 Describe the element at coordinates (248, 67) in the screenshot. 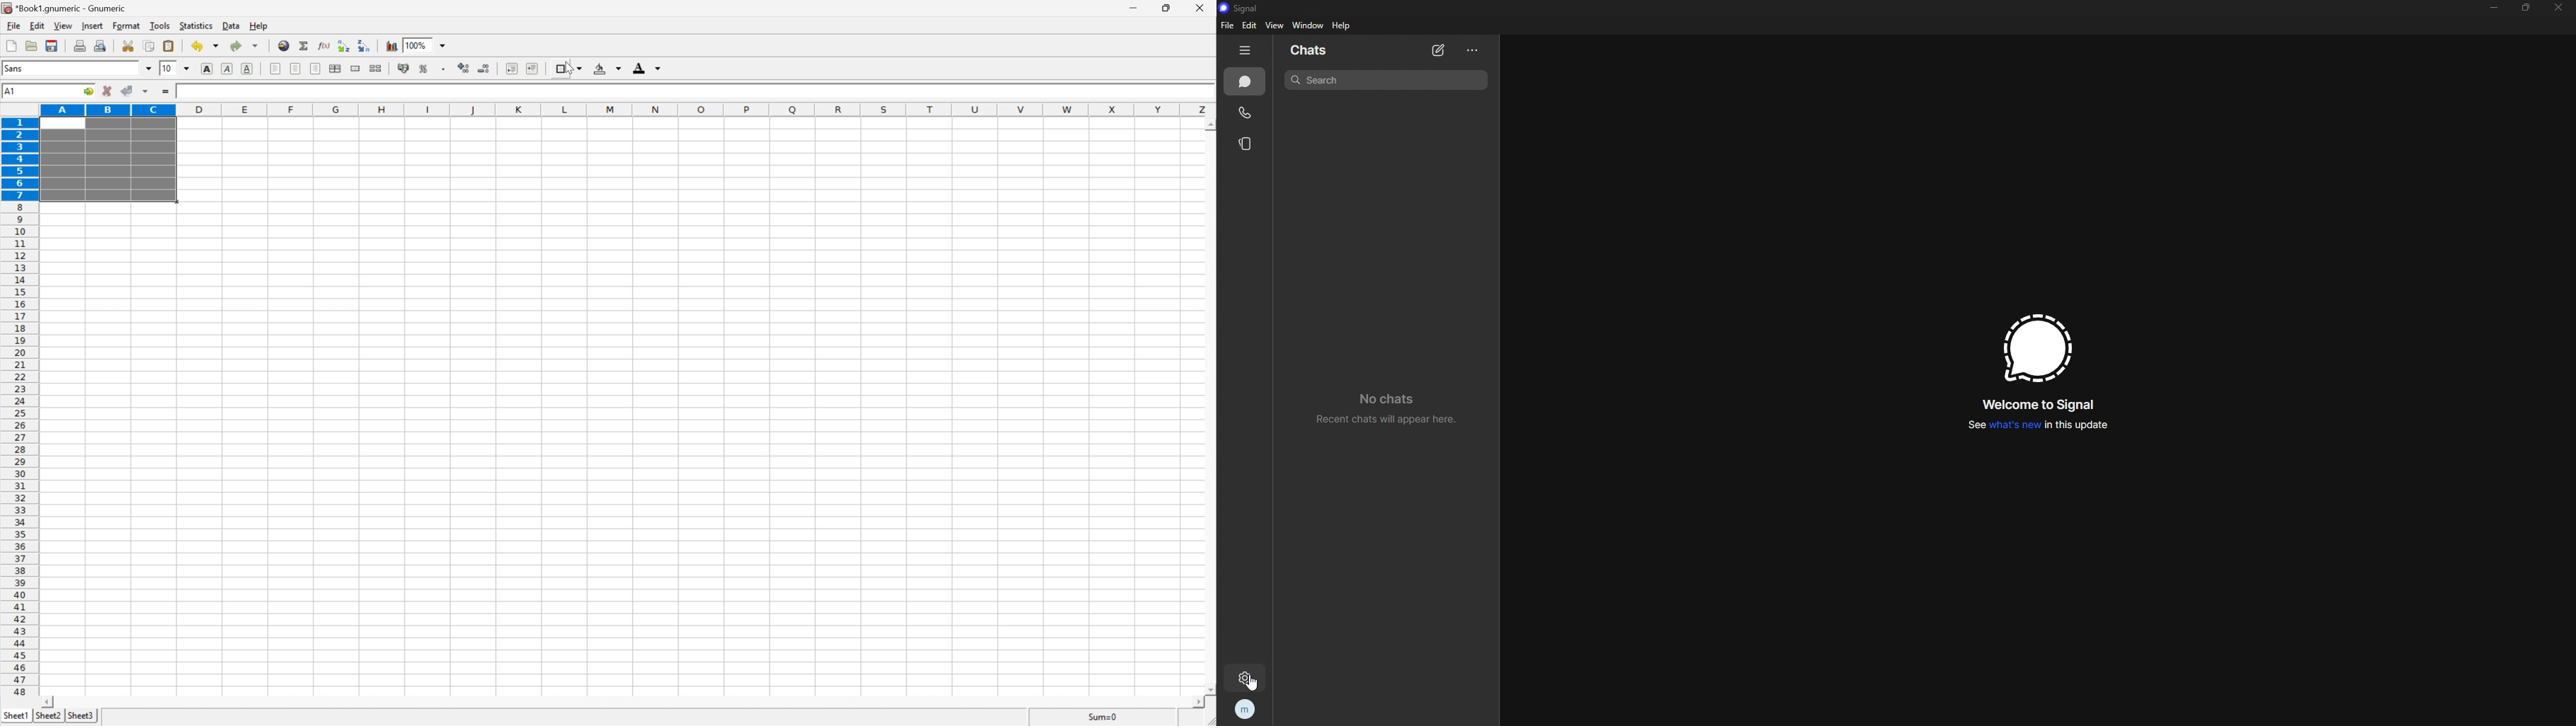

I see `underline` at that location.